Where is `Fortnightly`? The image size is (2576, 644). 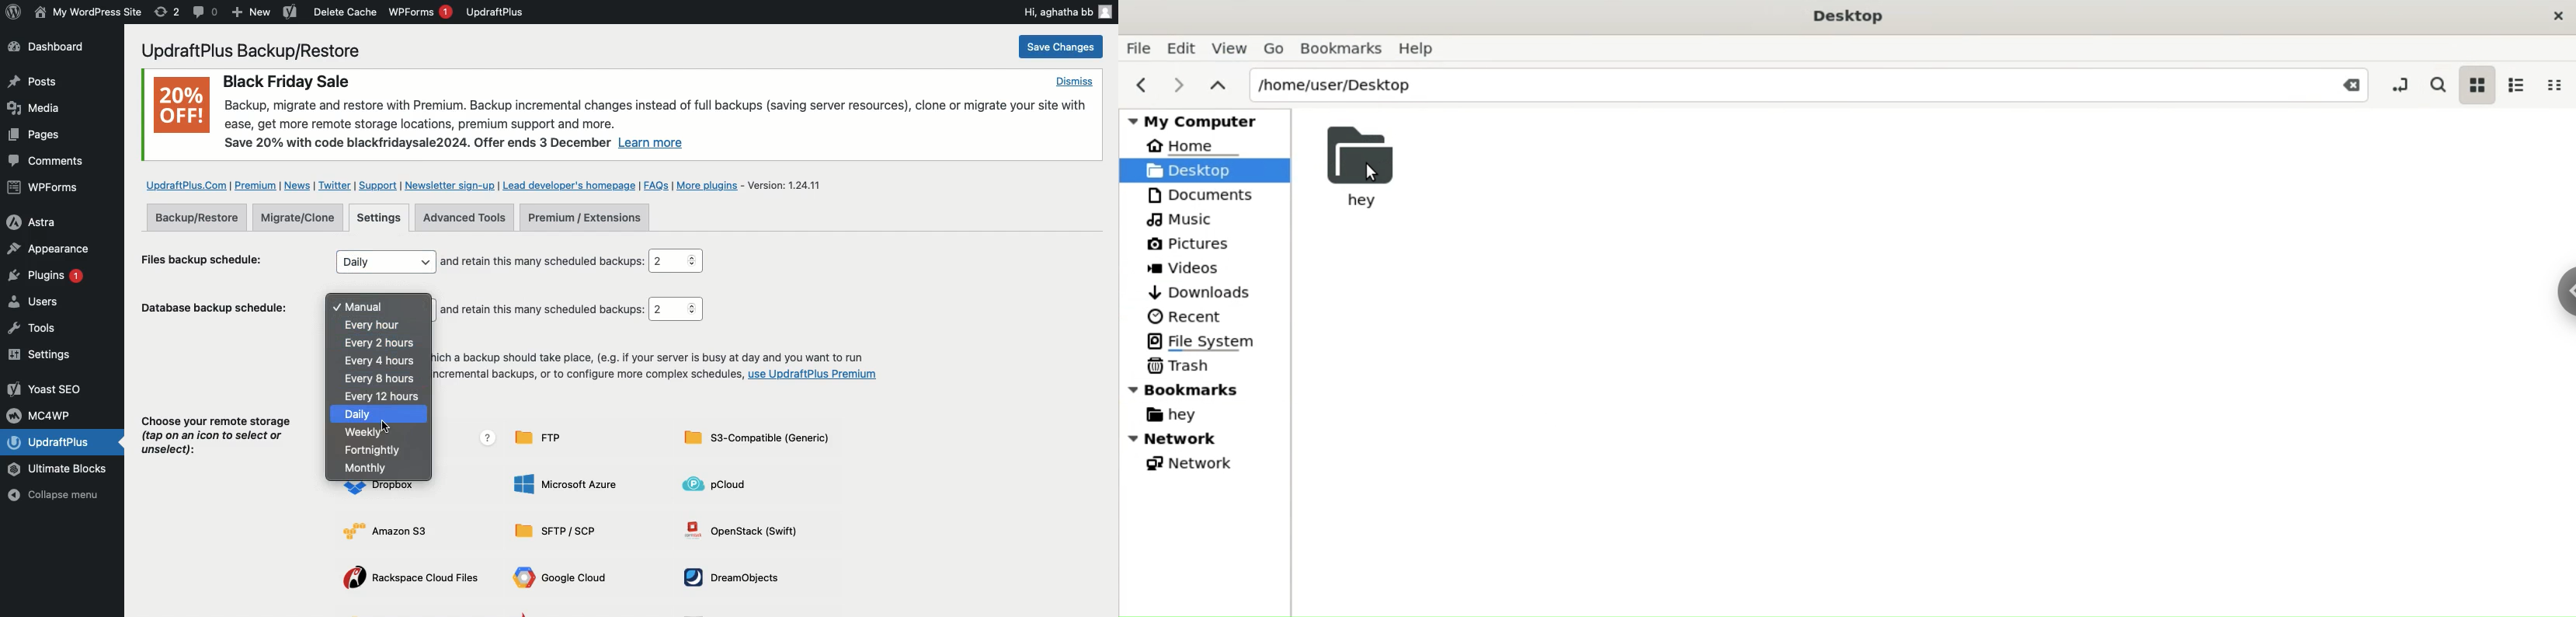 Fortnightly is located at coordinates (375, 451).